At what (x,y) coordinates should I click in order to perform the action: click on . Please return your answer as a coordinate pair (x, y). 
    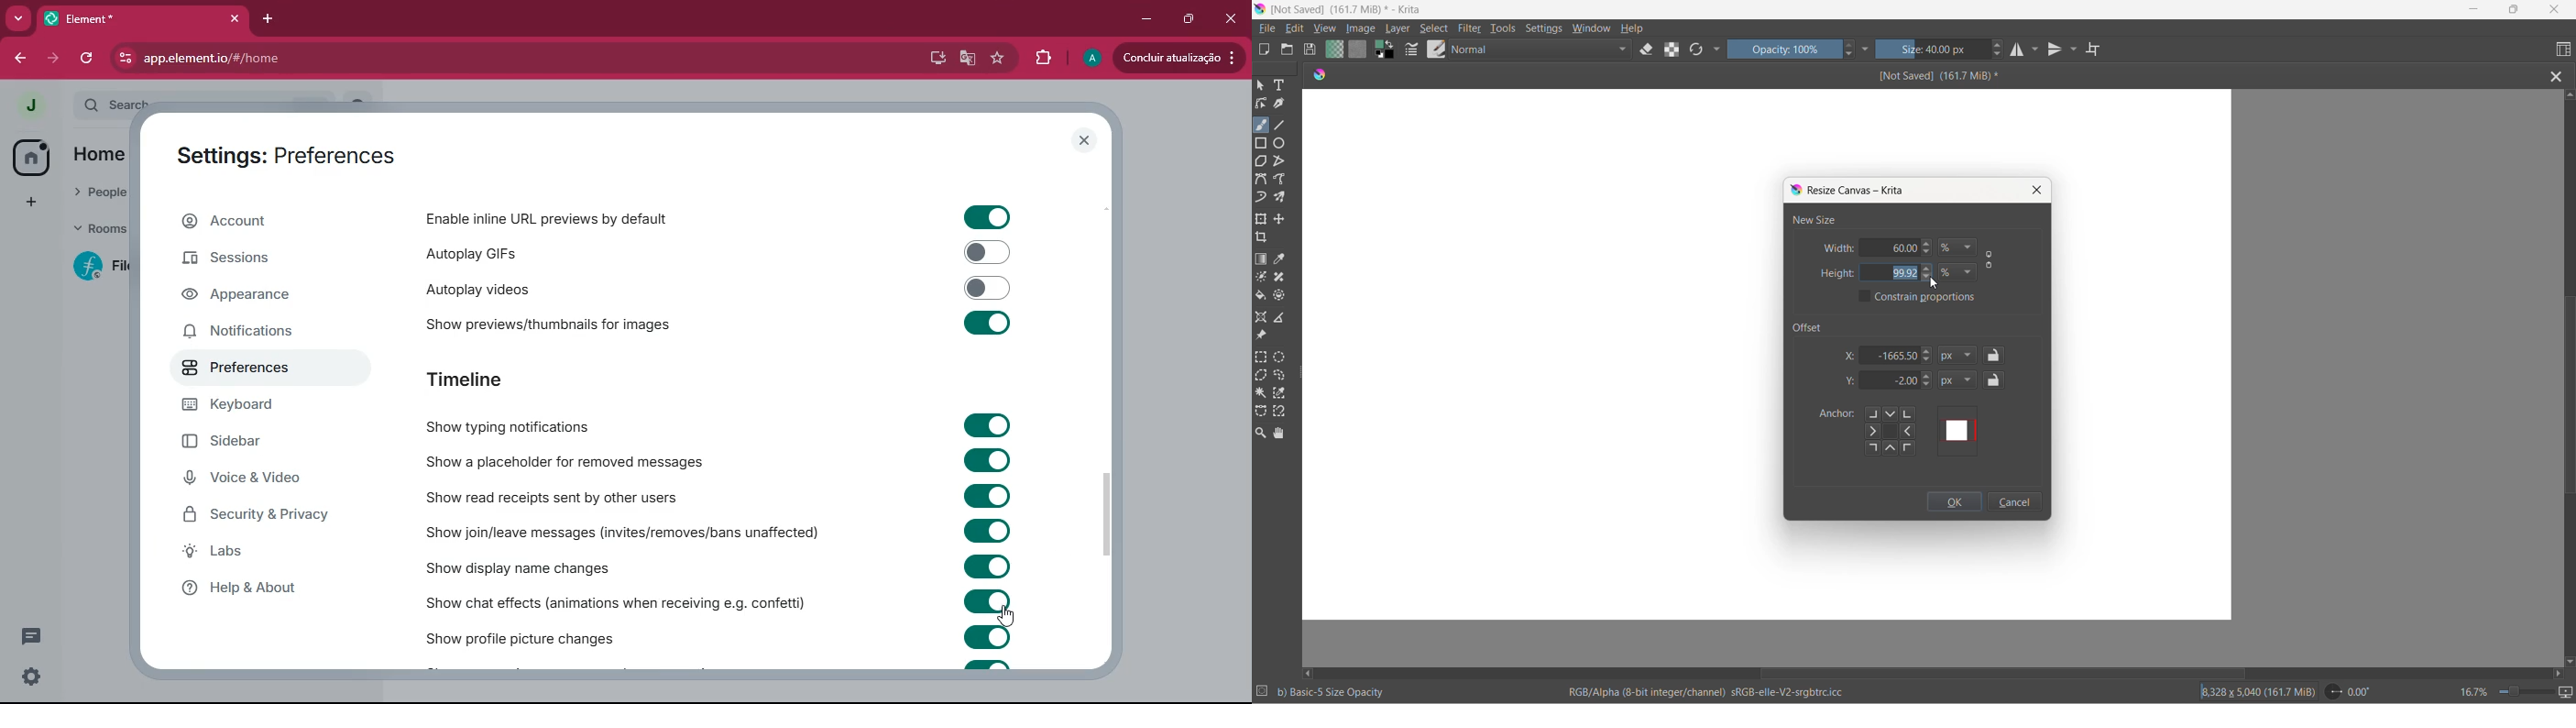
    Looking at the image, I should click on (1927, 351).